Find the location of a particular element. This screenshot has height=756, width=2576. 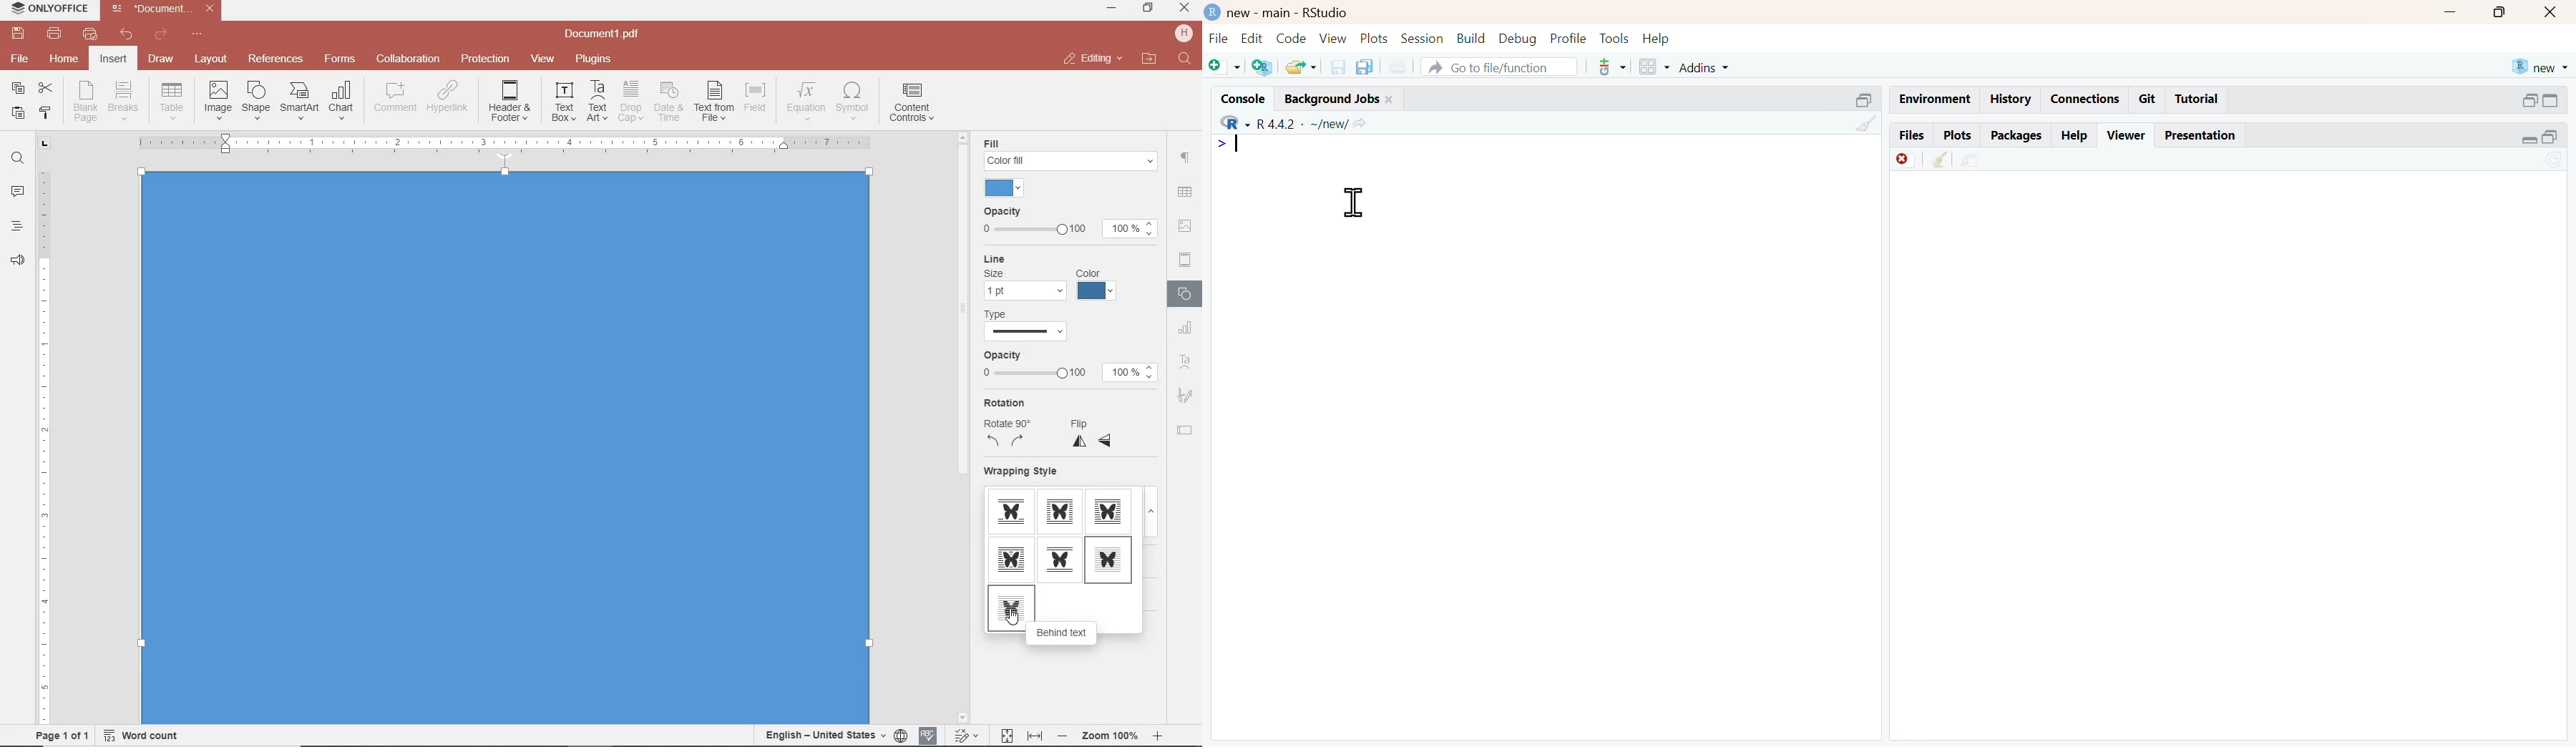

Viewer is located at coordinates (2126, 135).